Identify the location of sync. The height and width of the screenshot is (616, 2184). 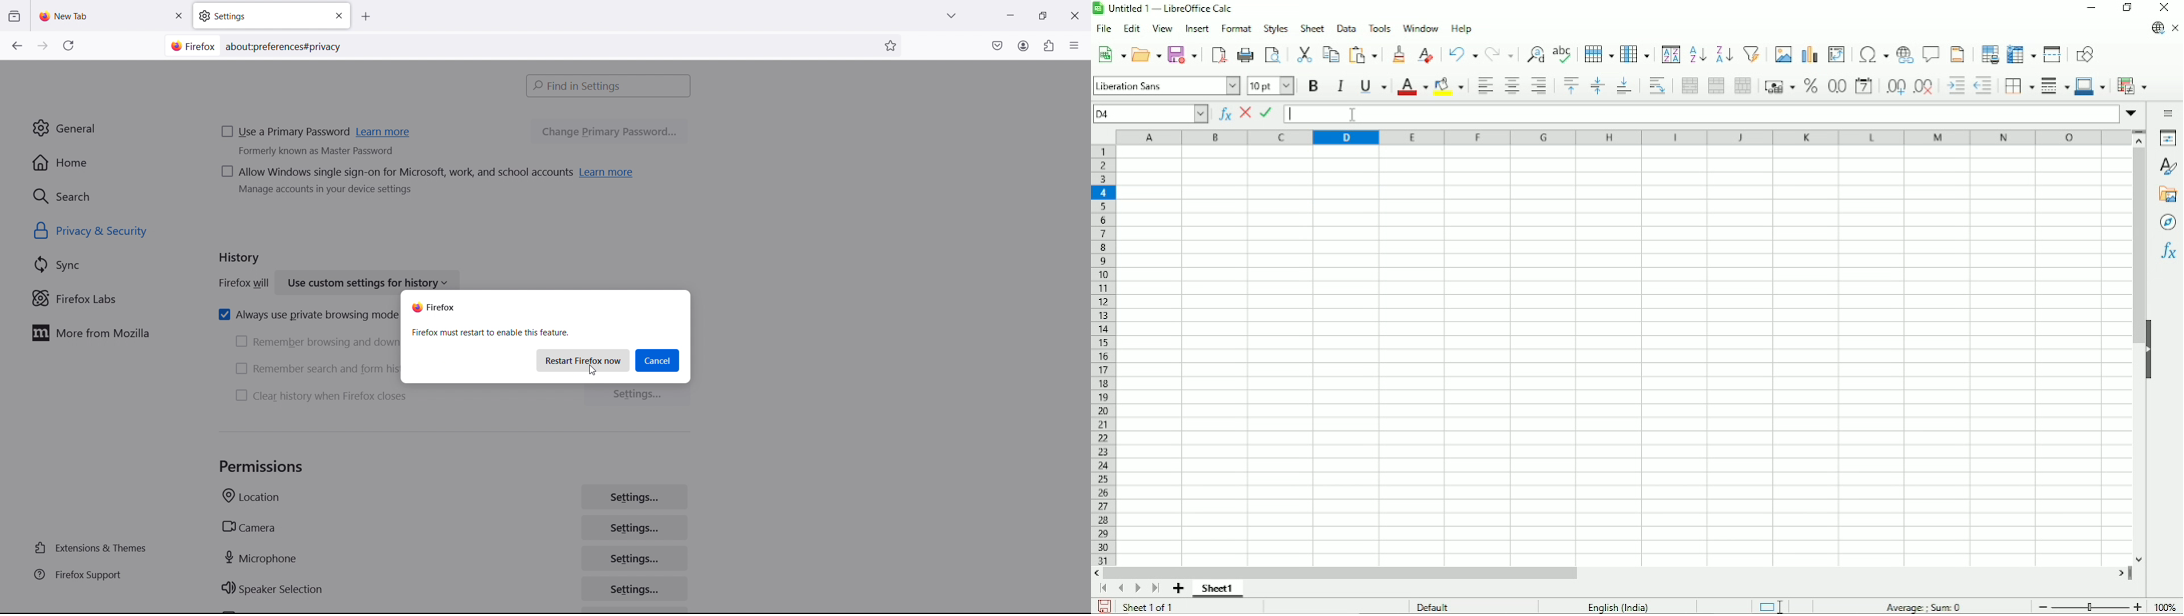
(111, 265).